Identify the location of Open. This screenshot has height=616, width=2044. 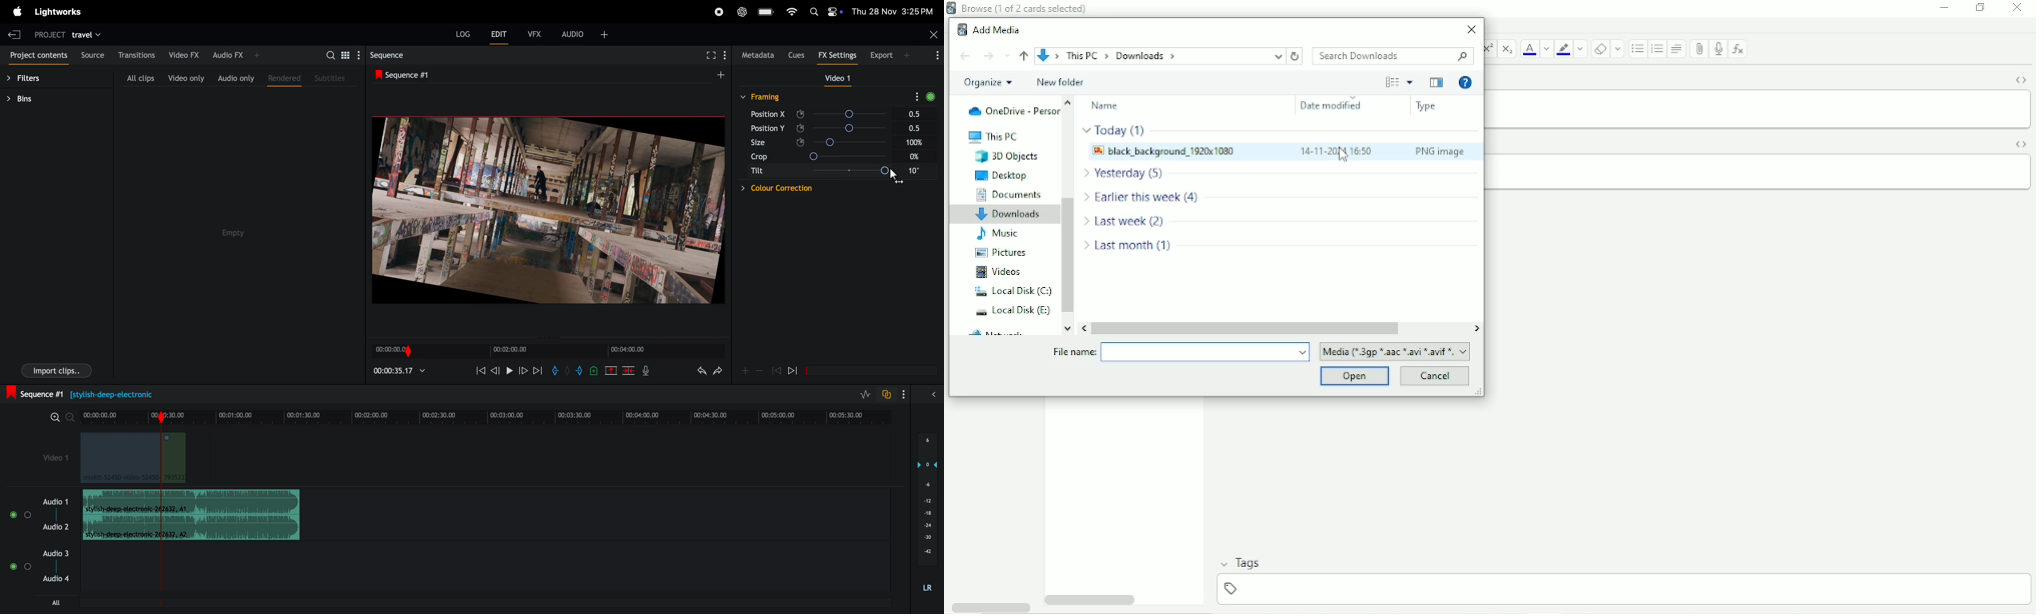
(1354, 376).